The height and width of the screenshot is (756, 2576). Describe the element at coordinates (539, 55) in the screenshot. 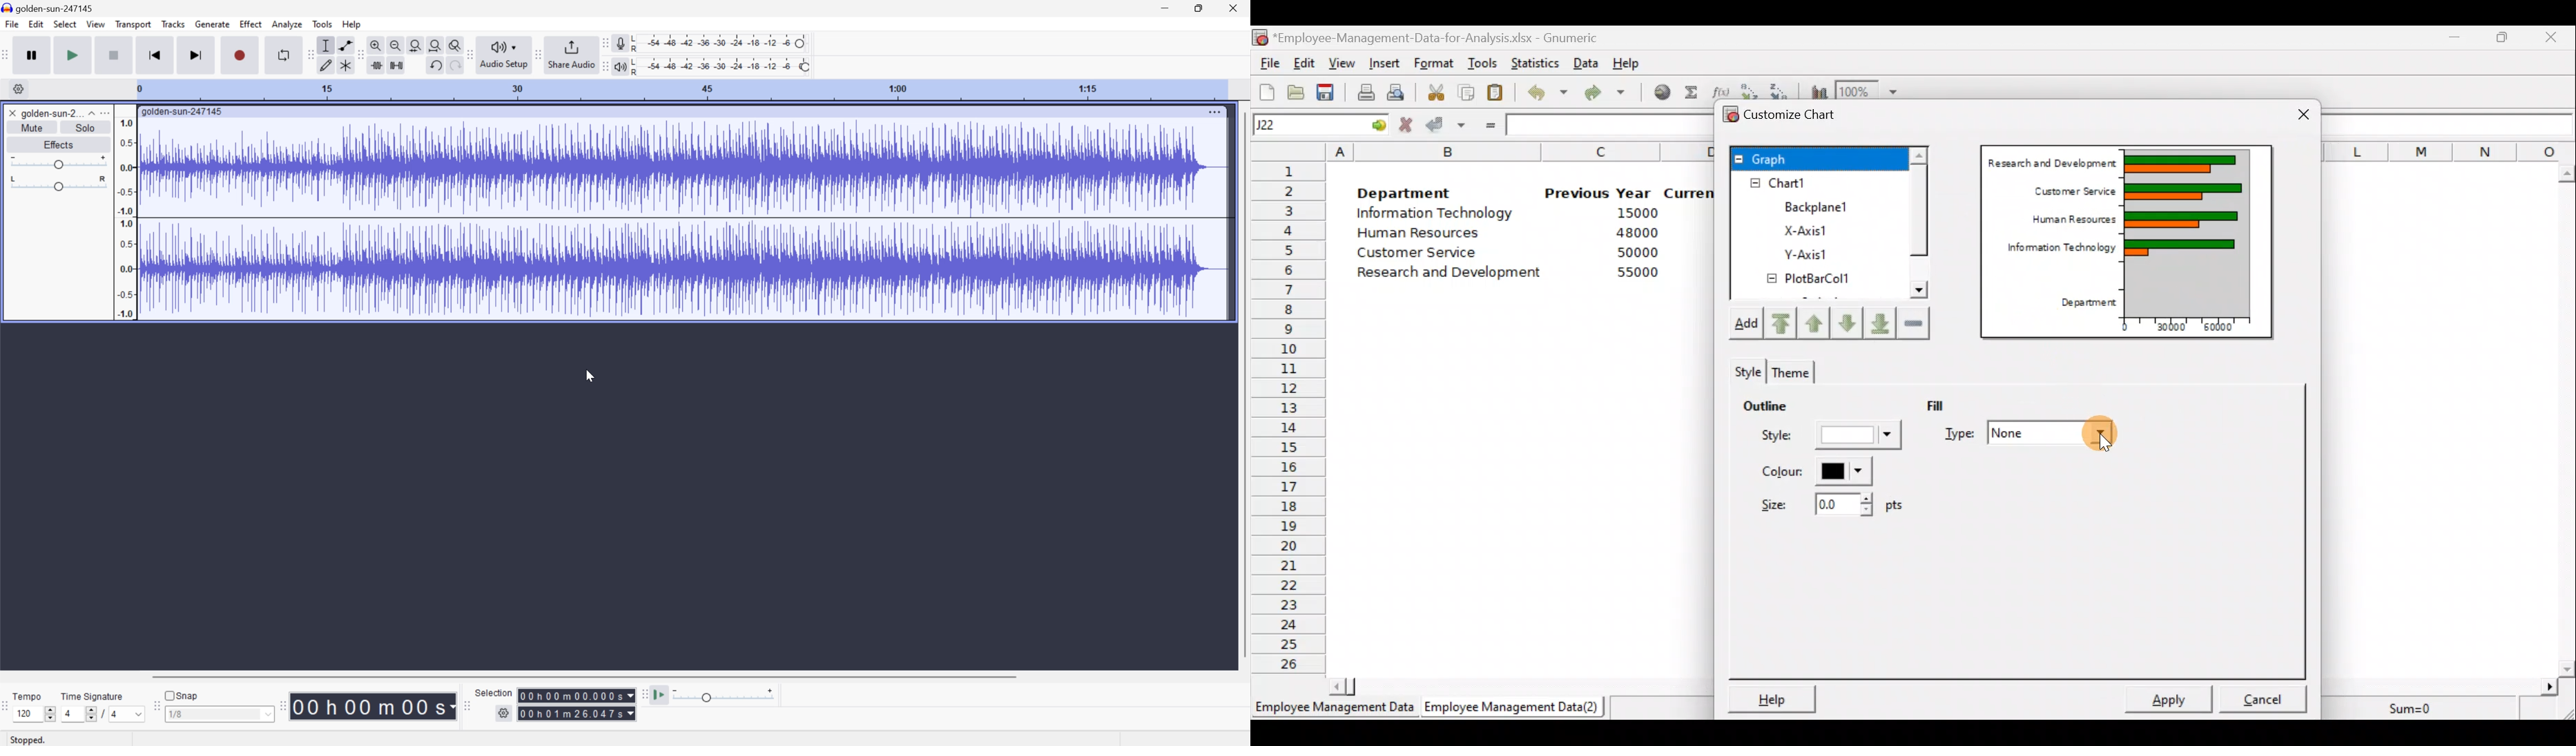

I see `Audacity share audio toolbar` at that location.